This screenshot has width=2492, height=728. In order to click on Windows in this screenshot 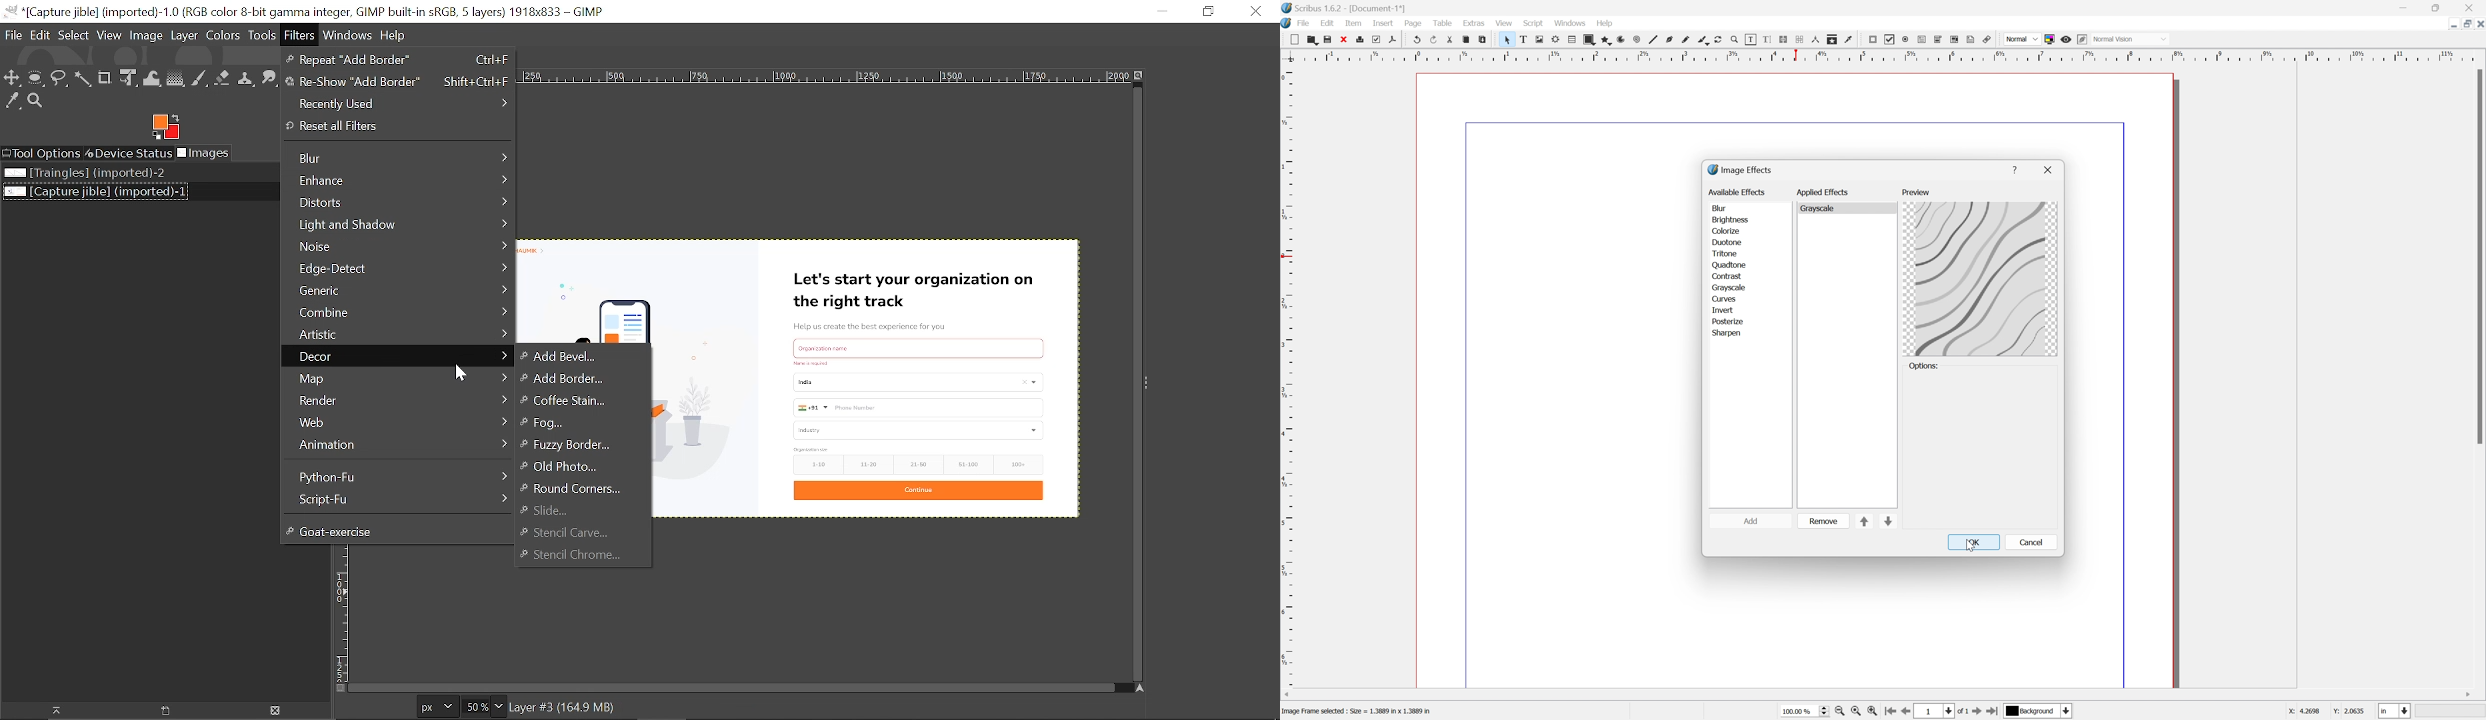, I will do `click(1571, 23)`.